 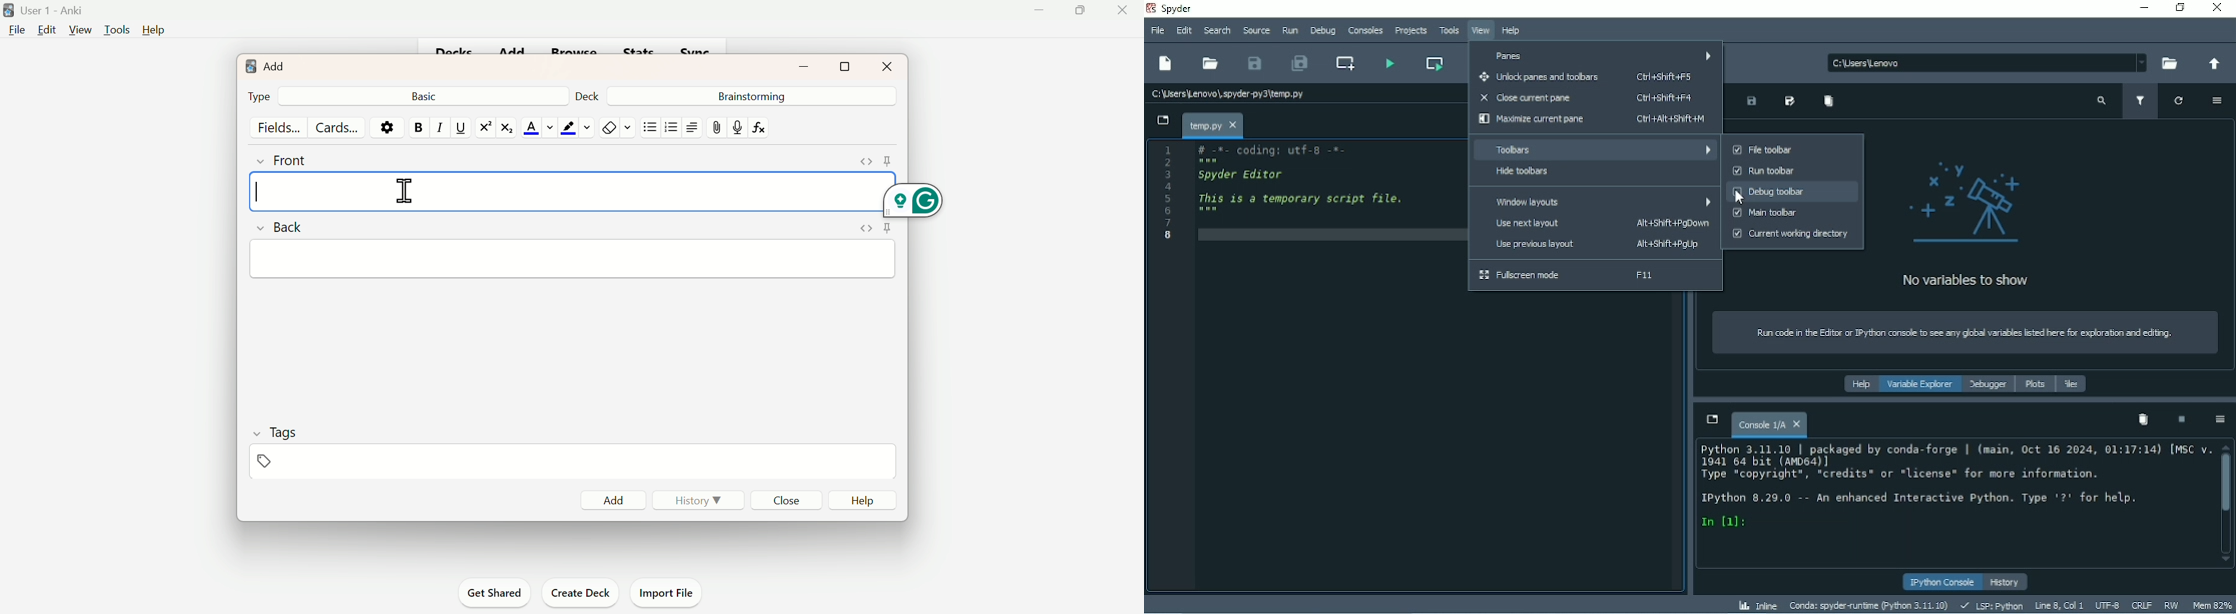 I want to click on Open file, so click(x=1211, y=63).